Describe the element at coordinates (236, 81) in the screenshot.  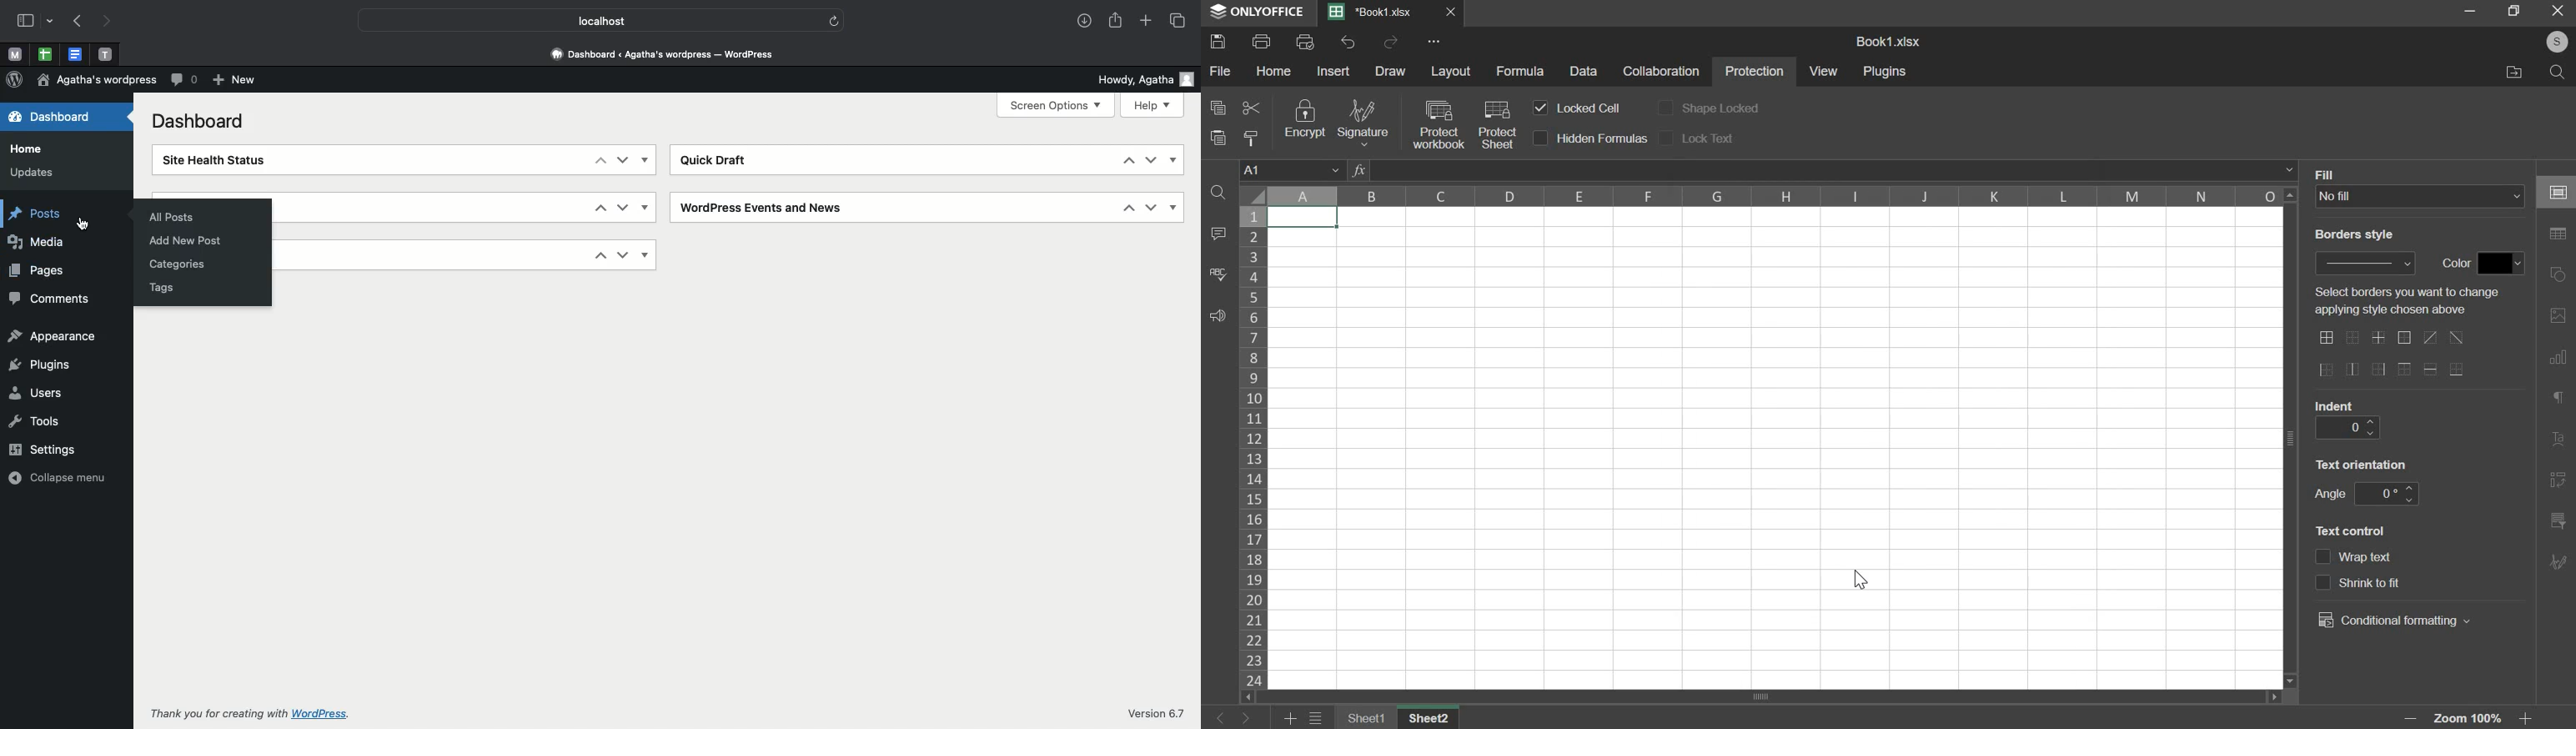
I see `New` at that location.